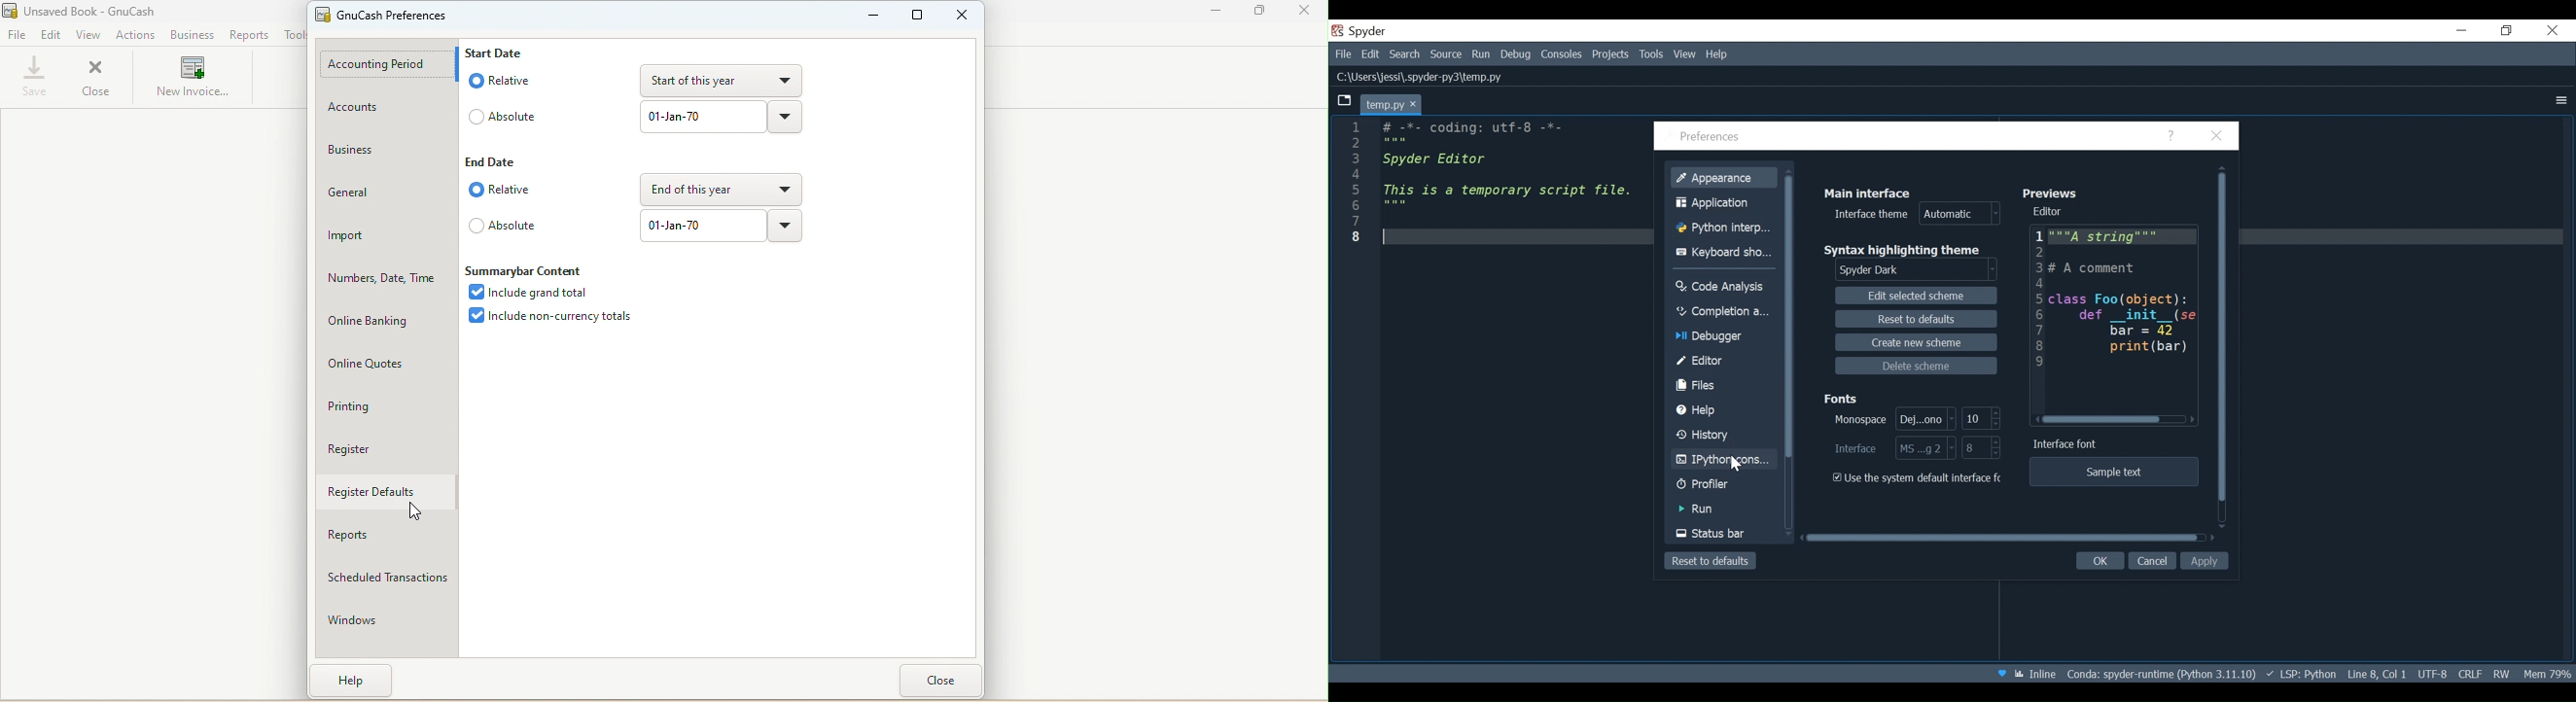 The image size is (2576, 728). Describe the element at coordinates (1709, 561) in the screenshot. I see `Reset to defaults` at that location.